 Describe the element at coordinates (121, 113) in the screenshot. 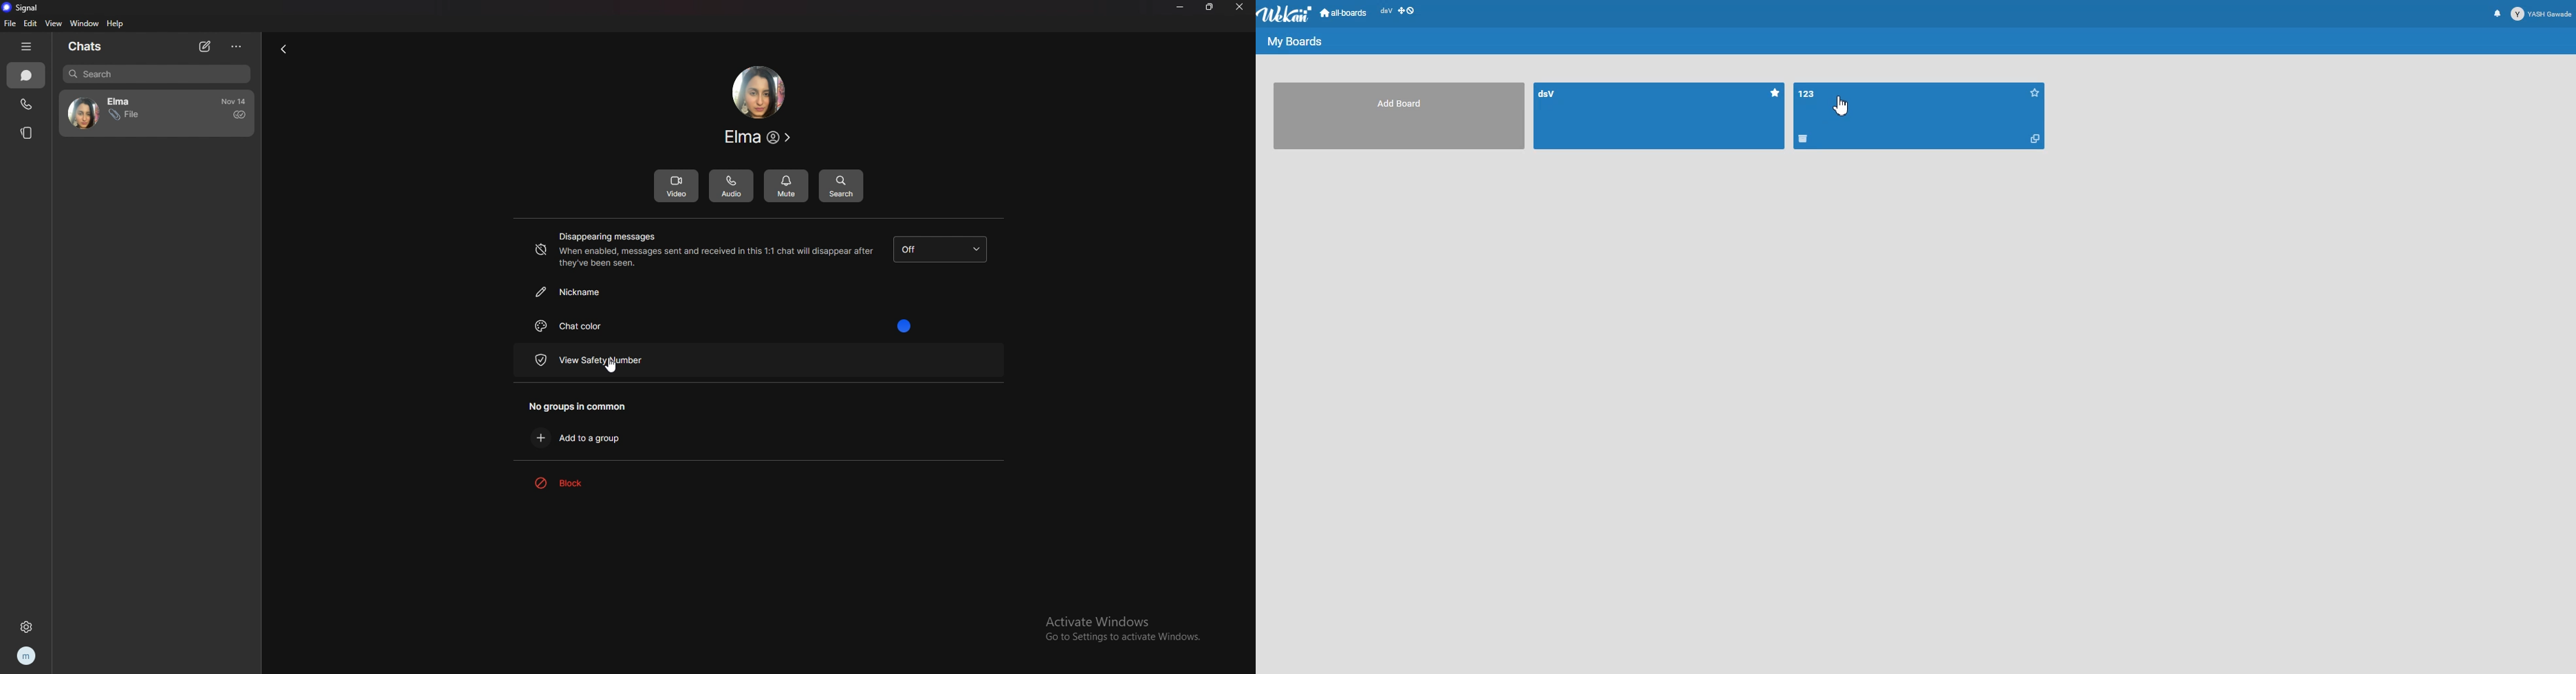

I see `chat` at that location.